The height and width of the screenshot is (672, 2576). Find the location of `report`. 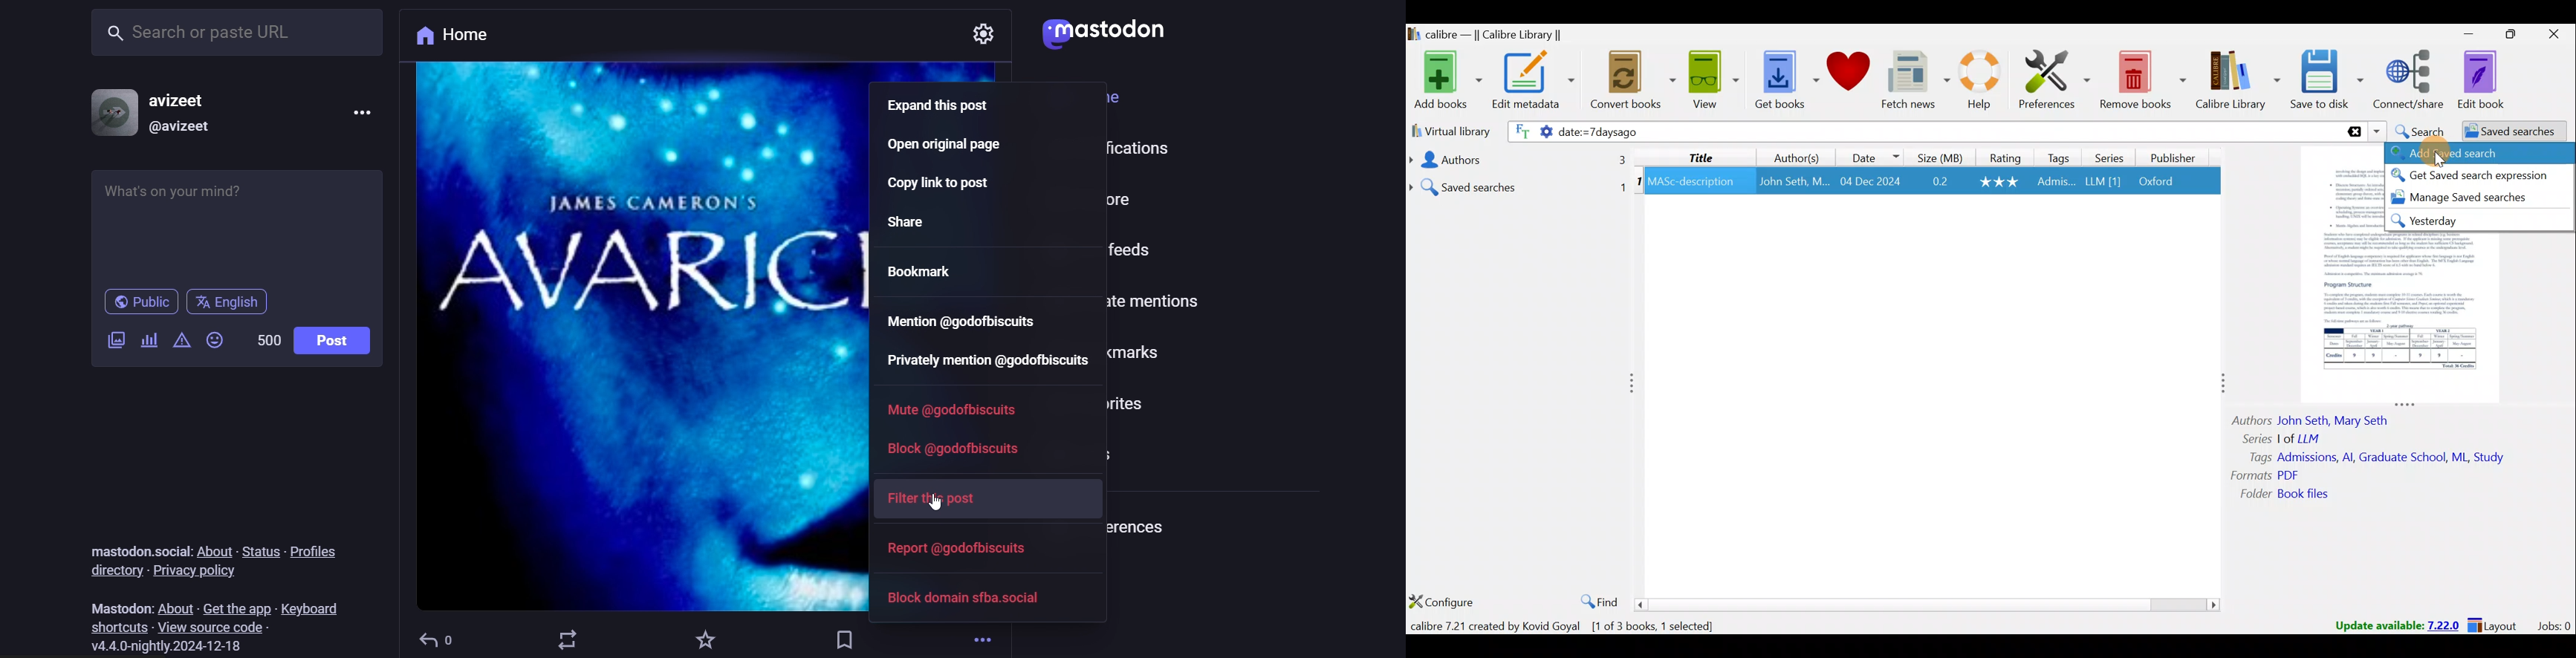

report is located at coordinates (964, 549).